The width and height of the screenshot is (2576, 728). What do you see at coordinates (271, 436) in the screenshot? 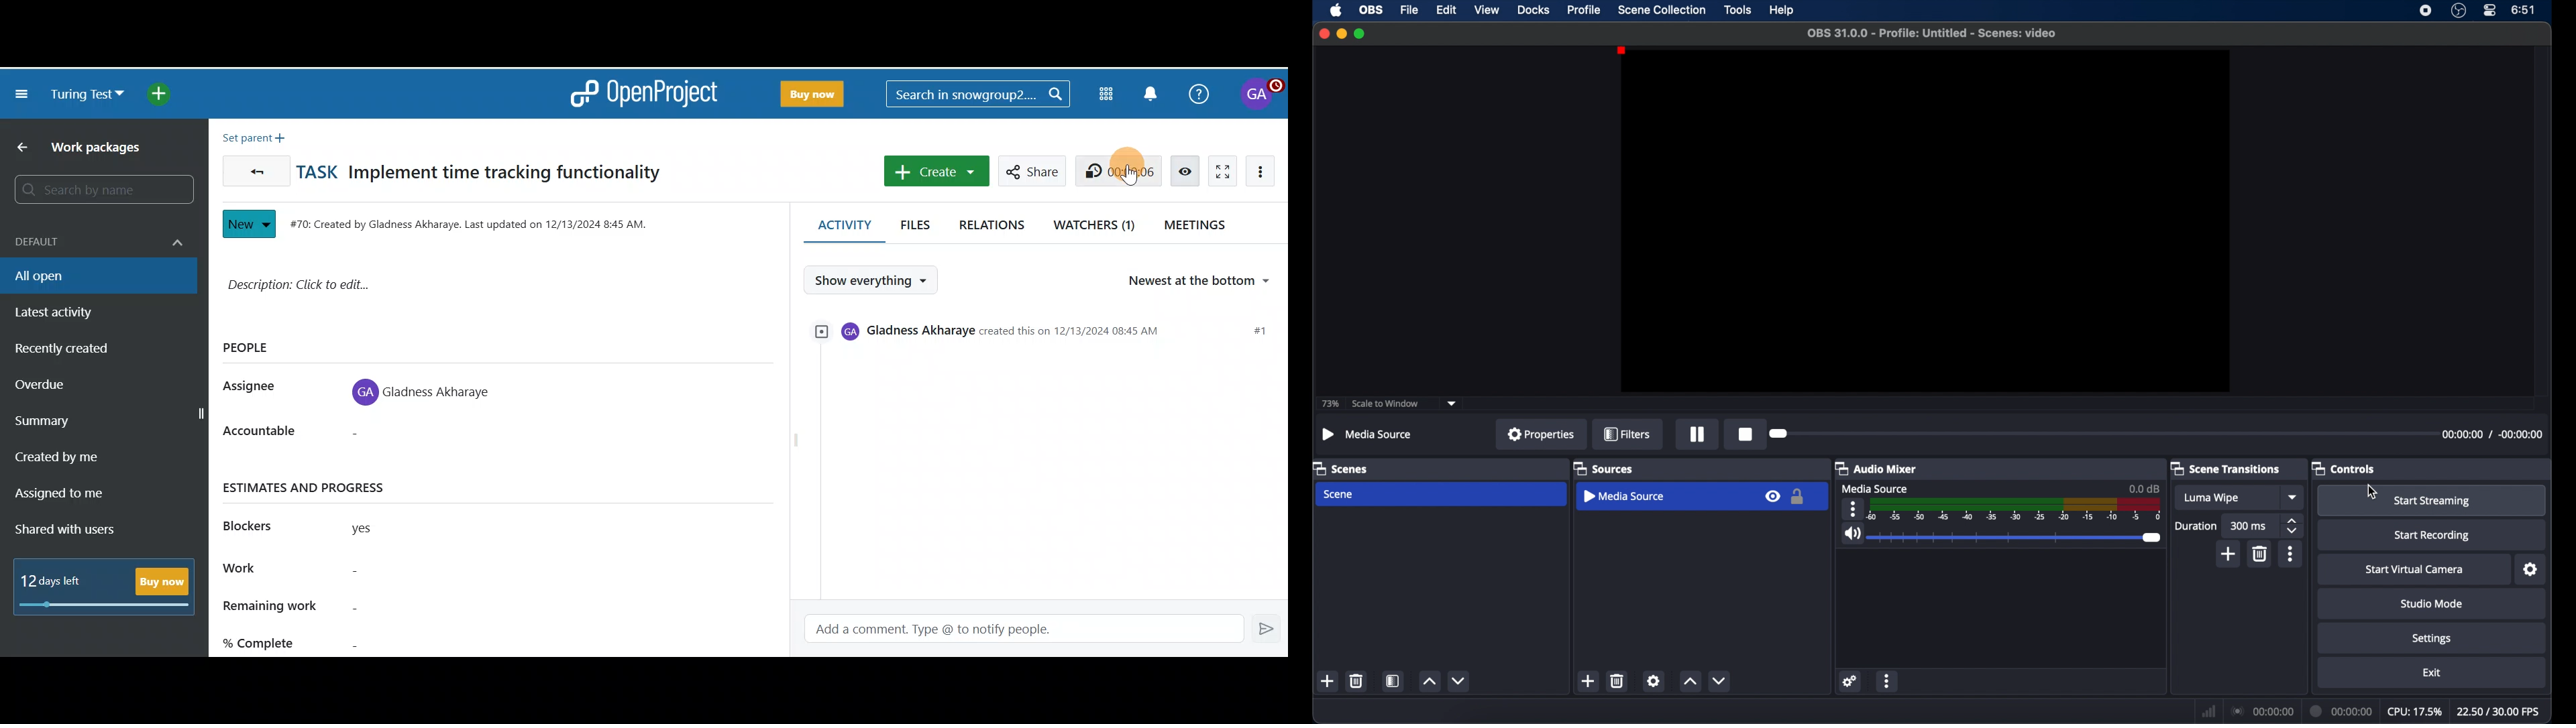
I see `Accountable` at bounding box center [271, 436].